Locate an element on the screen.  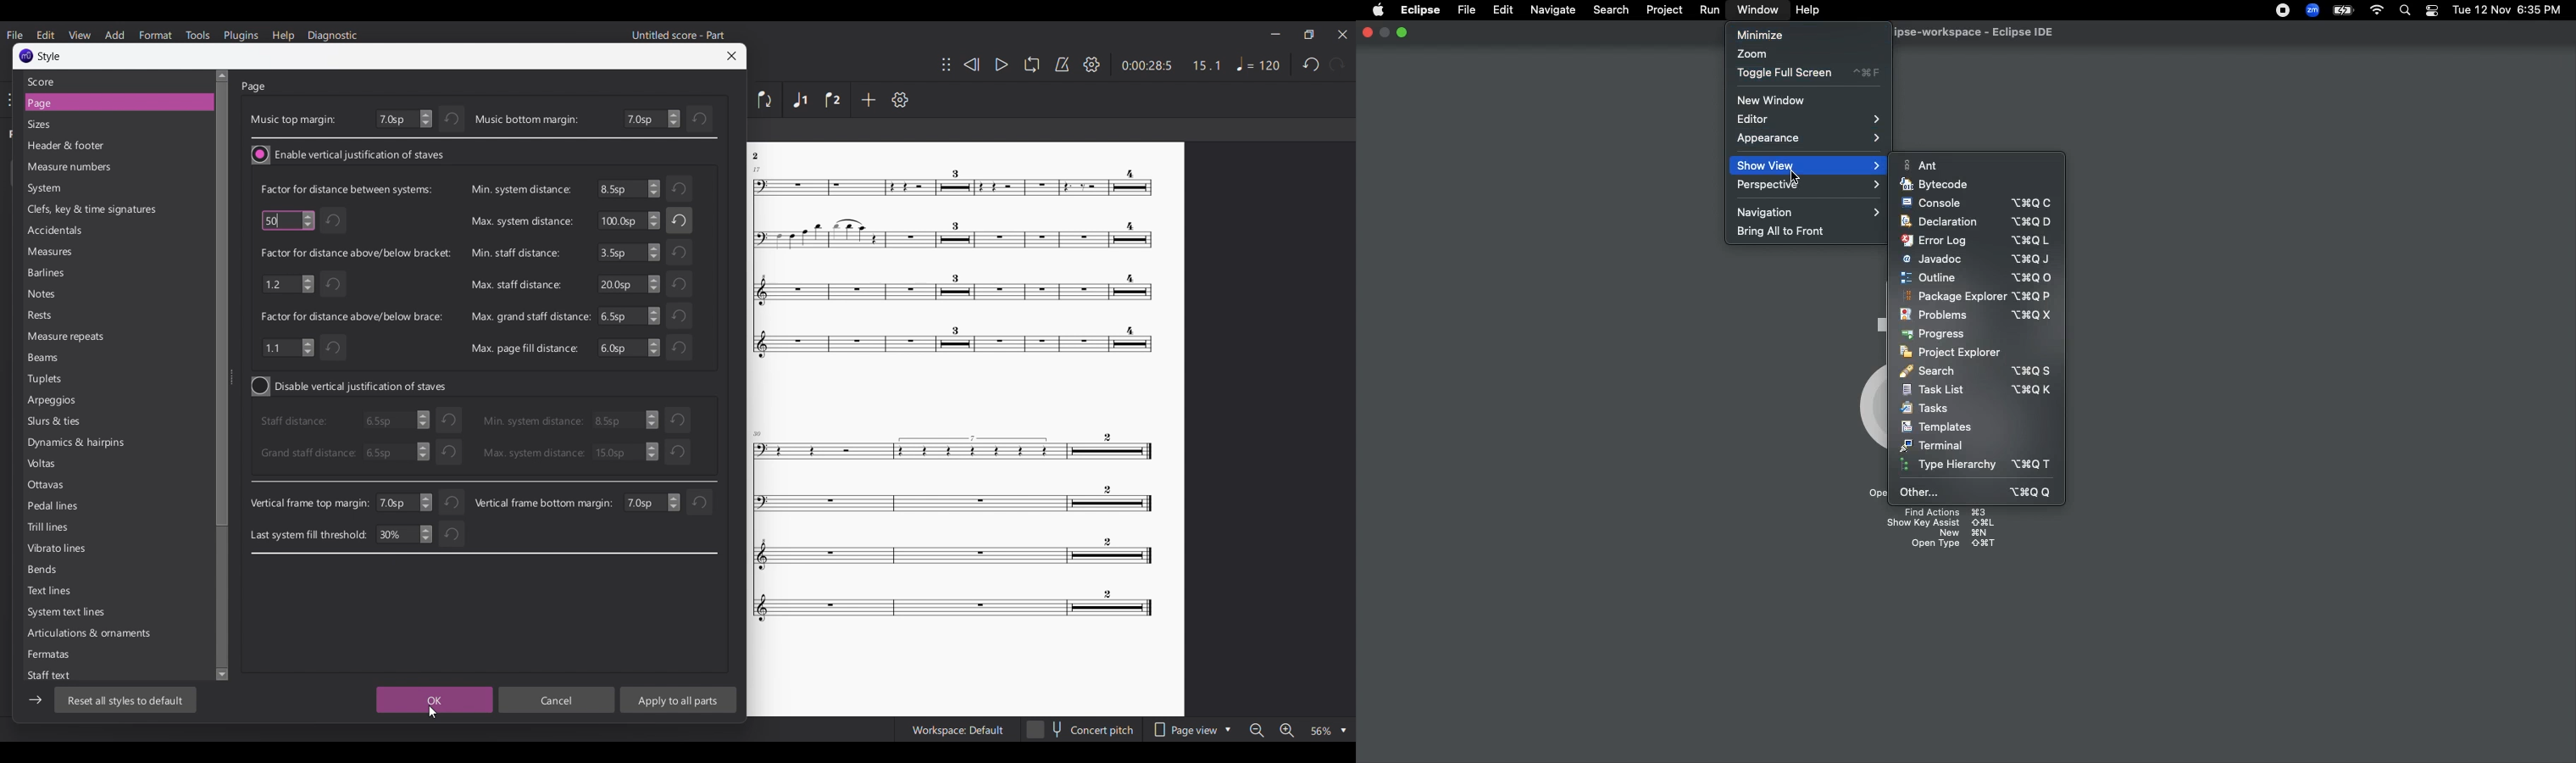
Zoom is located at coordinates (1753, 55).